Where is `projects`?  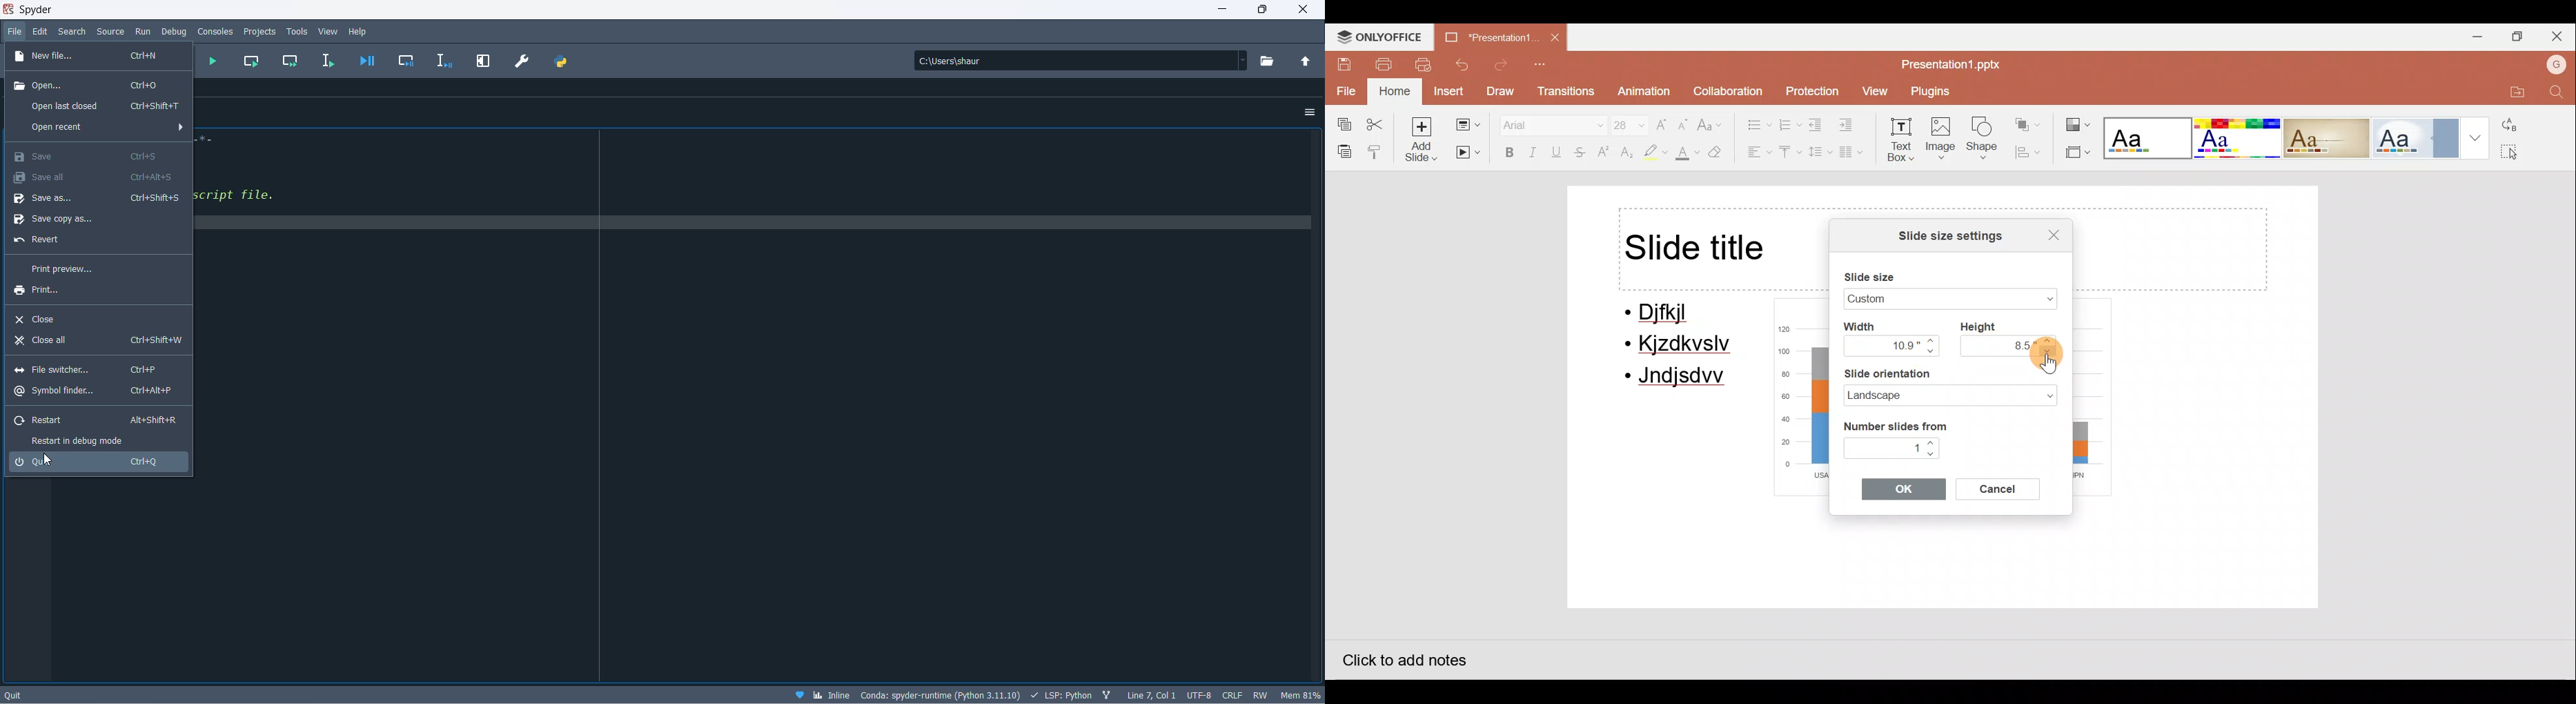
projects is located at coordinates (259, 32).